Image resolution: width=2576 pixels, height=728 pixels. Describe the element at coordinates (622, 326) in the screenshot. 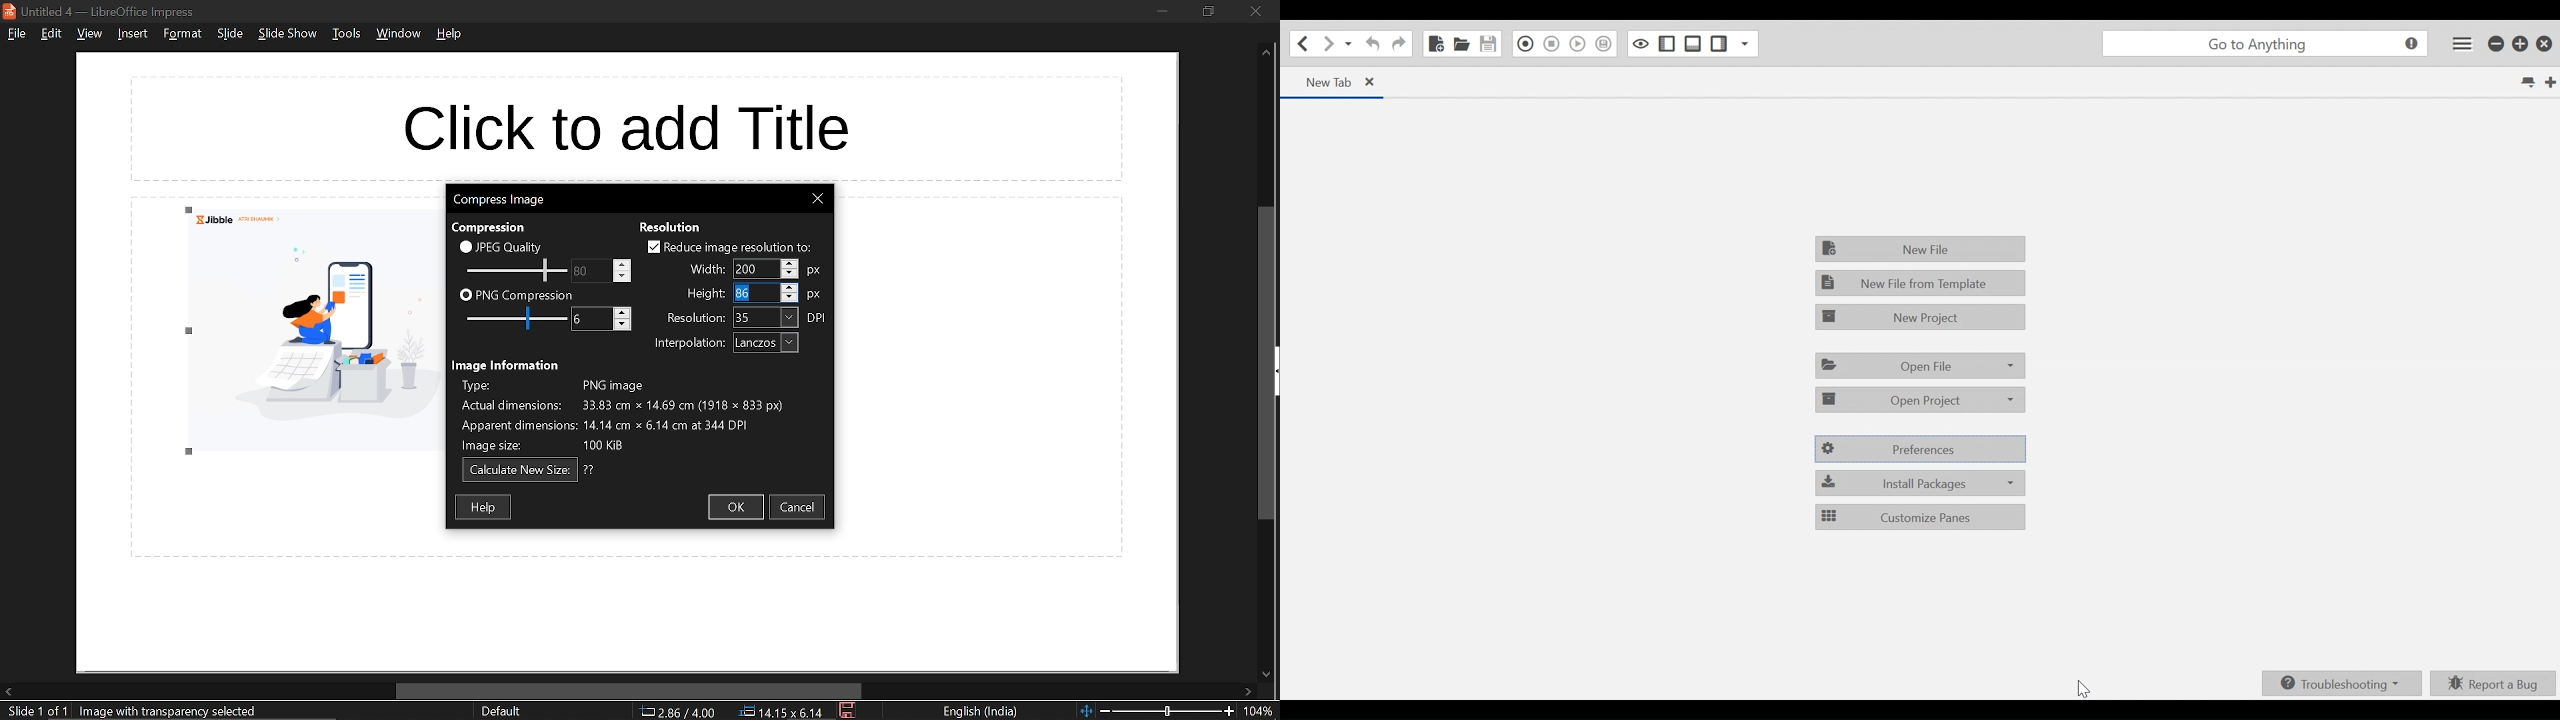

I see `decrease png compression` at that location.